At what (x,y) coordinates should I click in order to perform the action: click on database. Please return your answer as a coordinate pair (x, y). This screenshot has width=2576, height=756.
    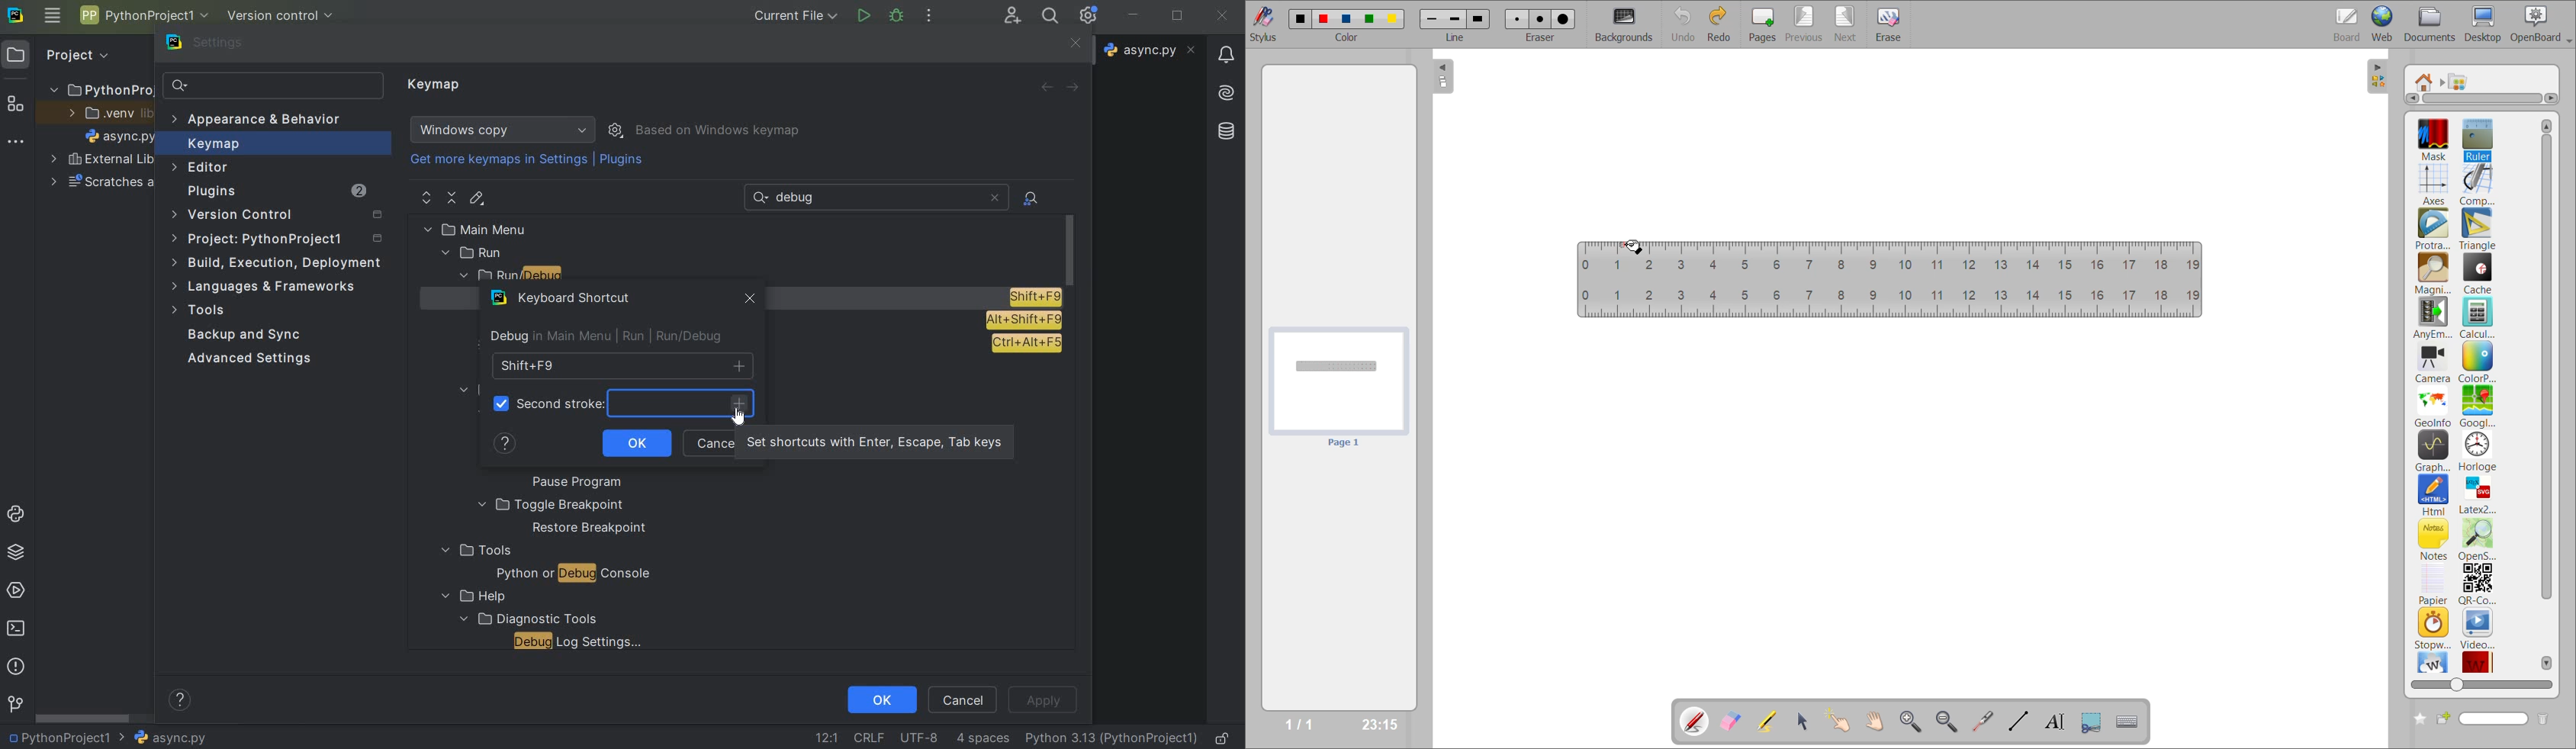
    Looking at the image, I should click on (1228, 129).